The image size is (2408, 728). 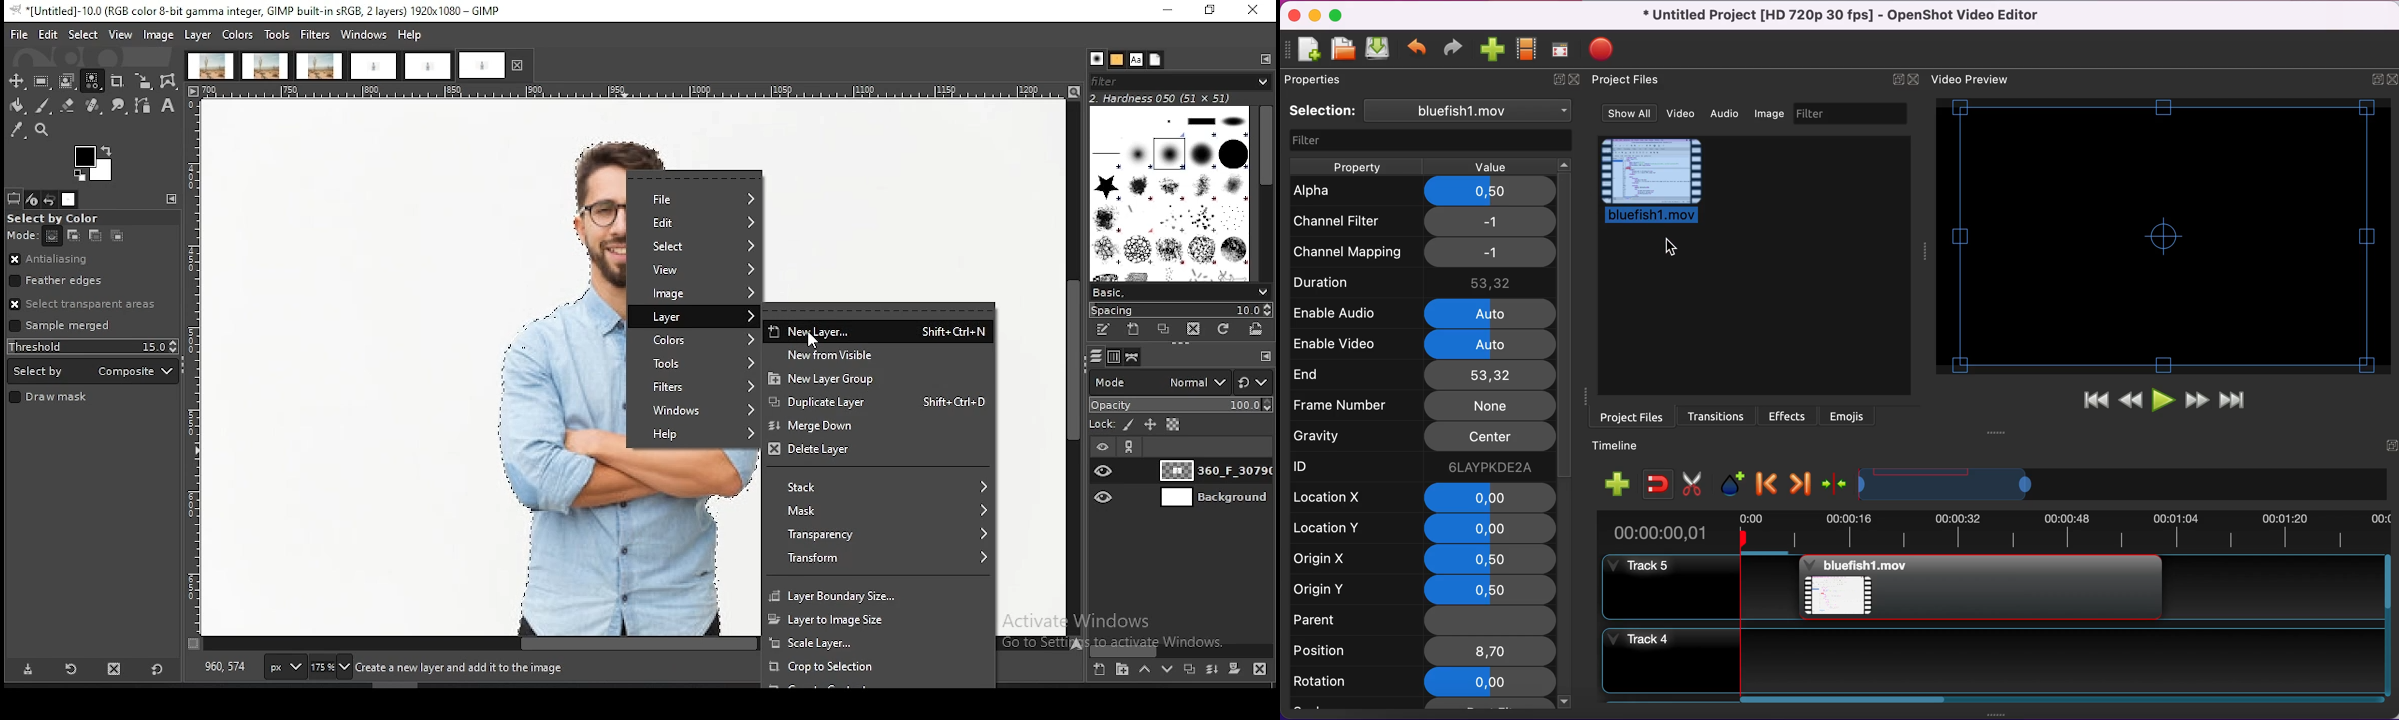 I want to click on duration, so click(x=1356, y=284).